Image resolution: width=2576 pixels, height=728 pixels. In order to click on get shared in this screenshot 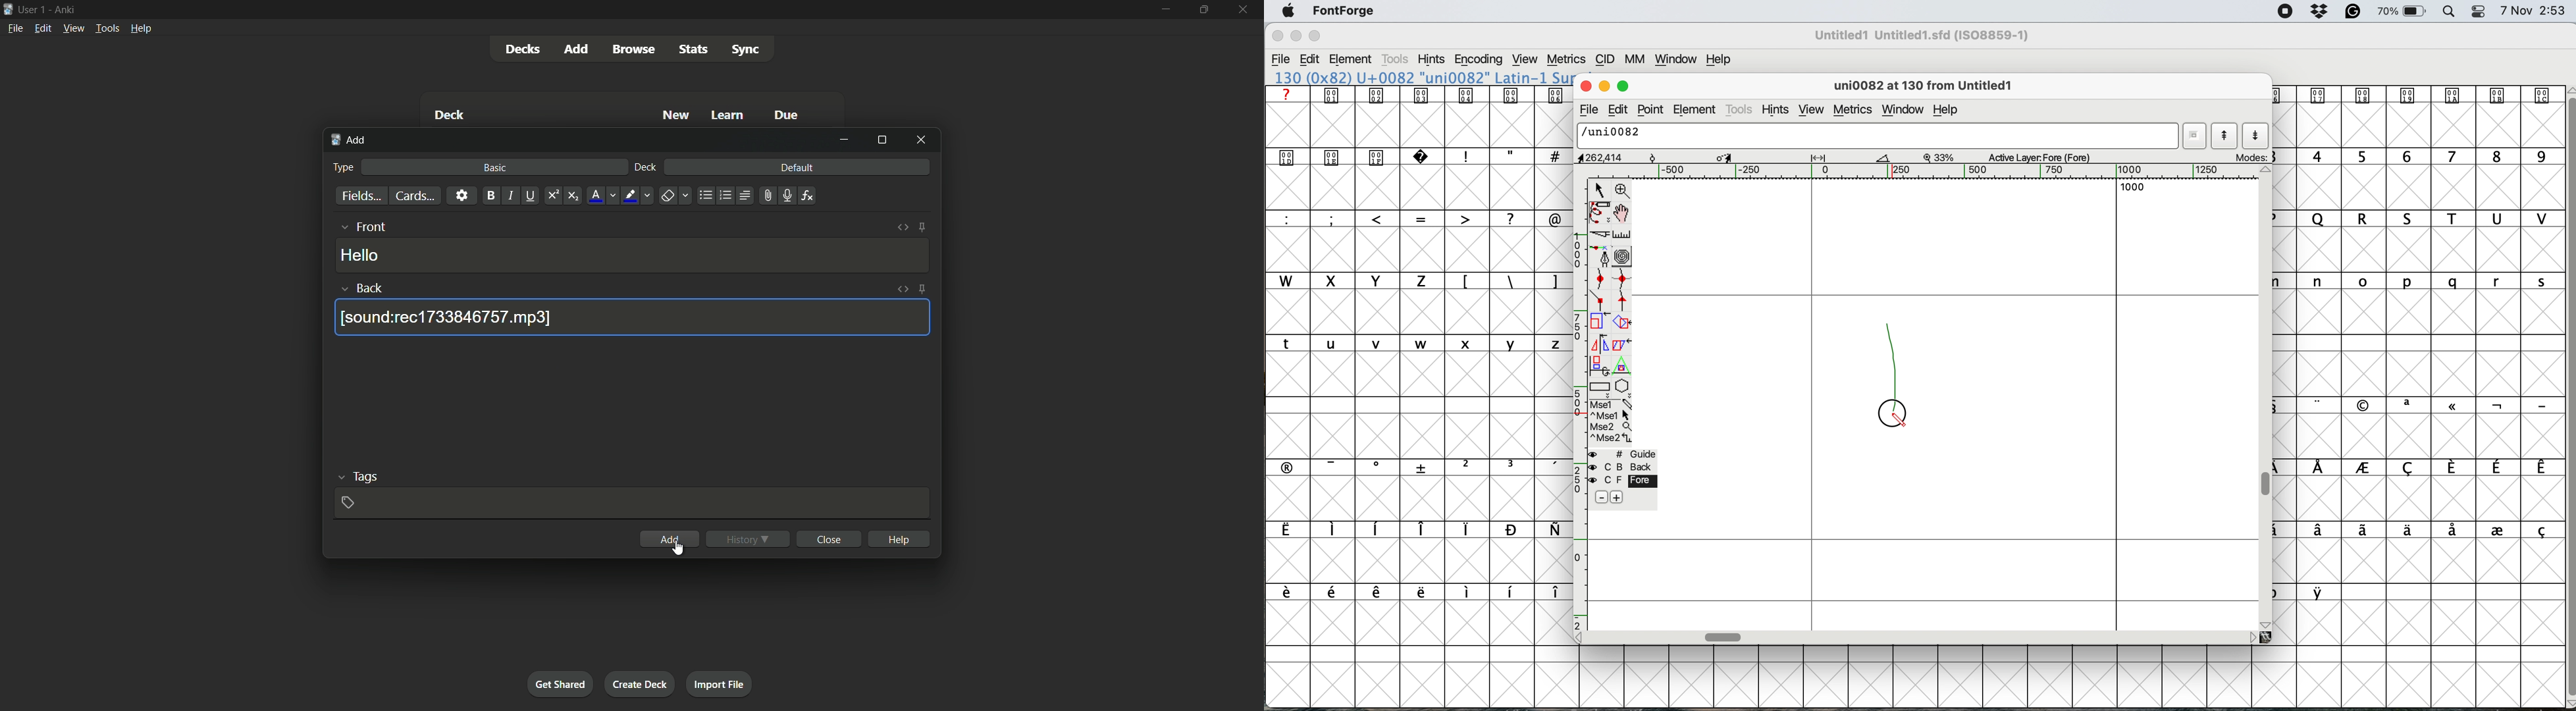, I will do `click(560, 685)`.